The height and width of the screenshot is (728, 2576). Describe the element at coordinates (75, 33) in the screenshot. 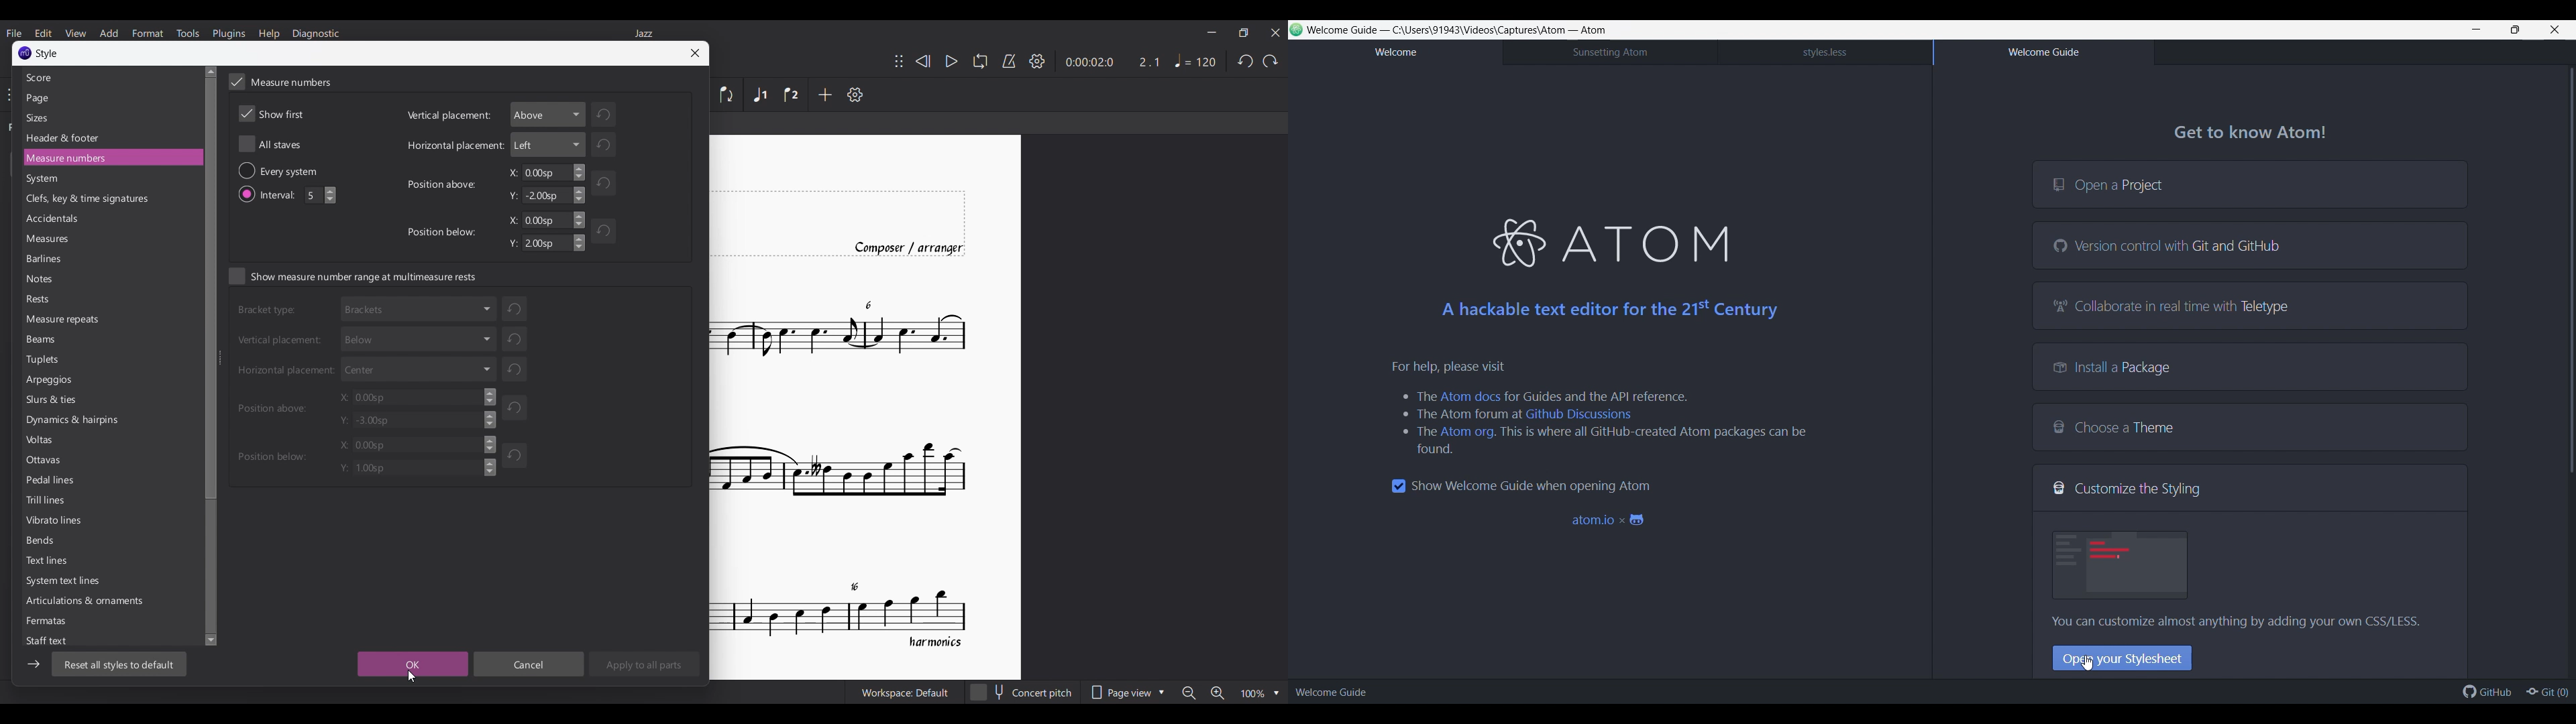

I see `View menu` at that location.